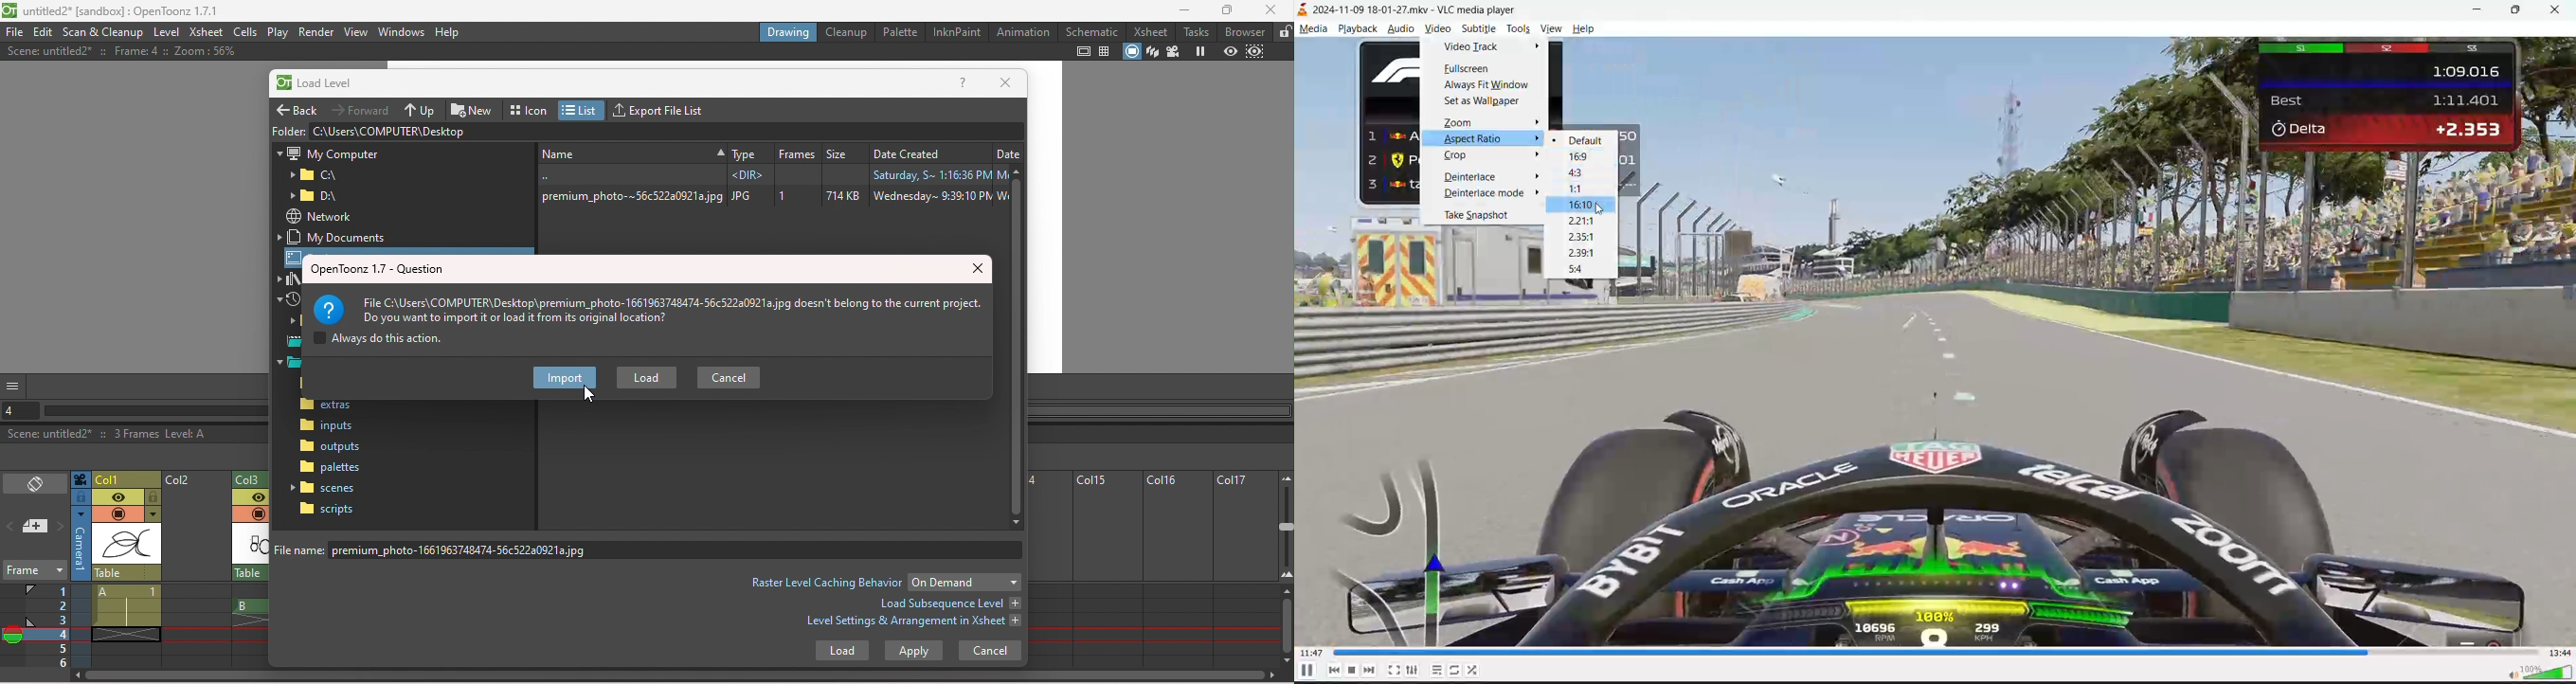  I want to click on Scene: untitled2* :: 3 Frames Level: A Selected: 1 frame: 1 column, so click(135, 435).